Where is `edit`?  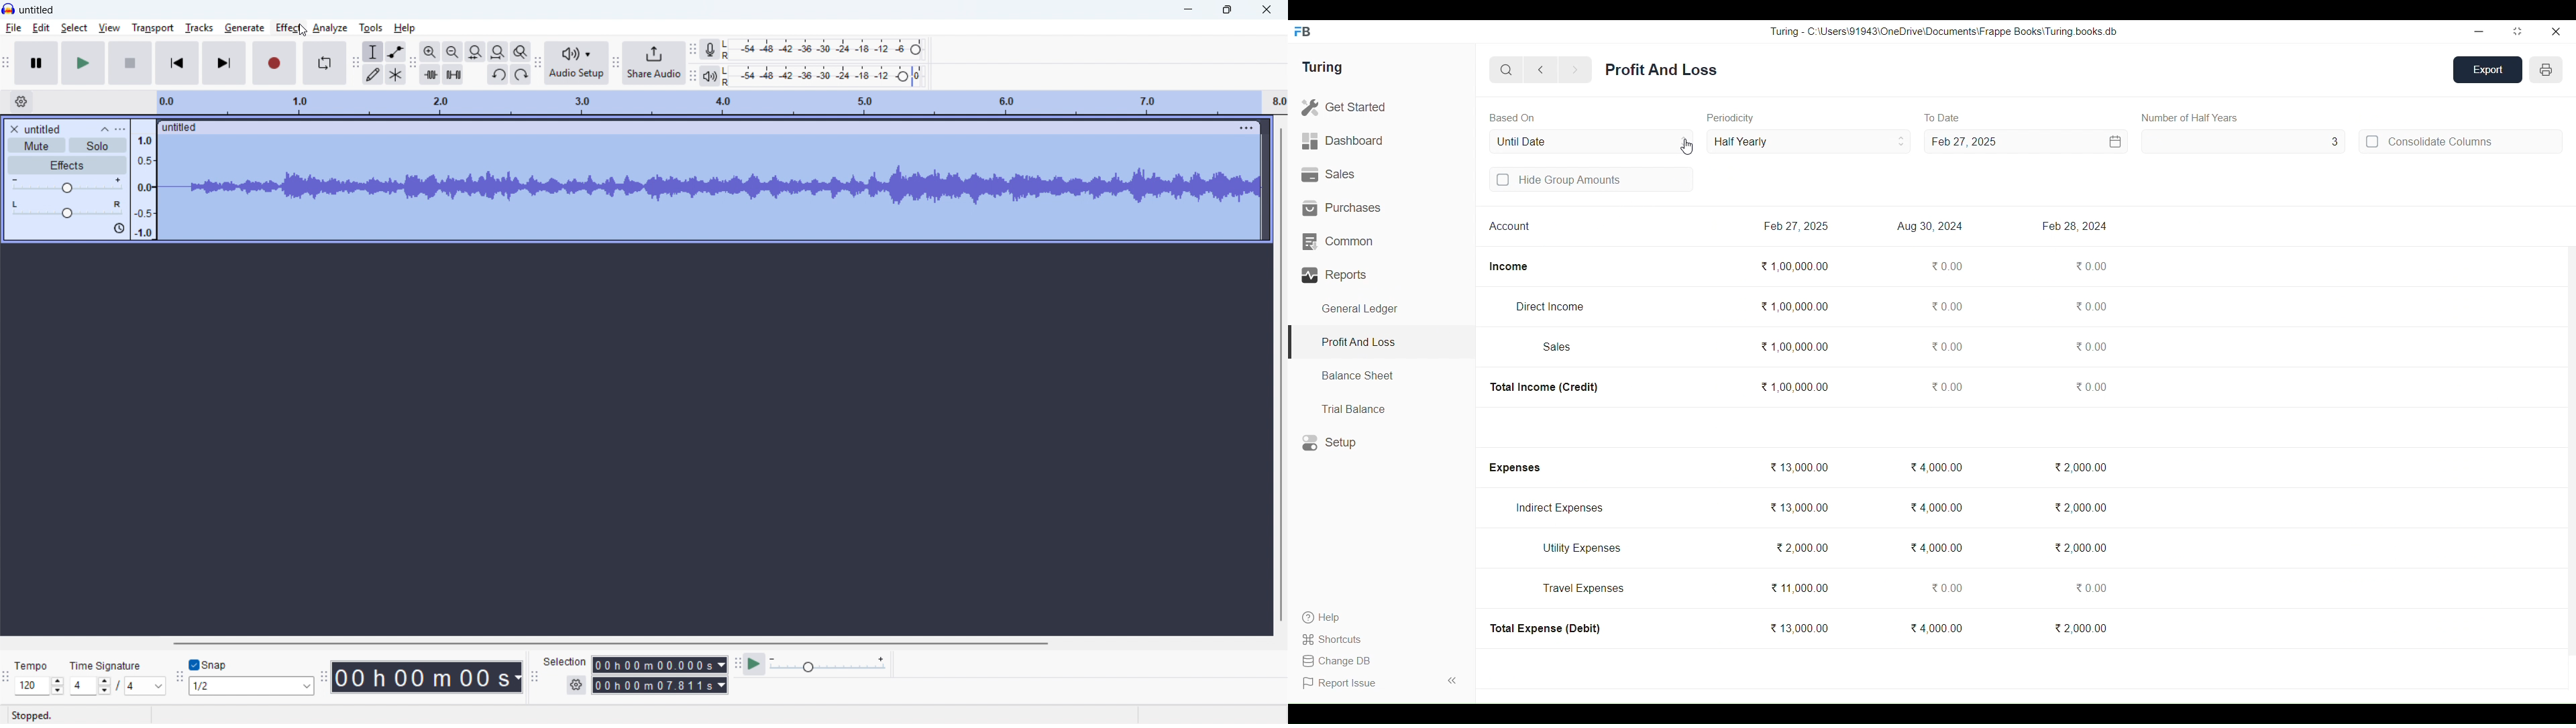
edit is located at coordinates (41, 28).